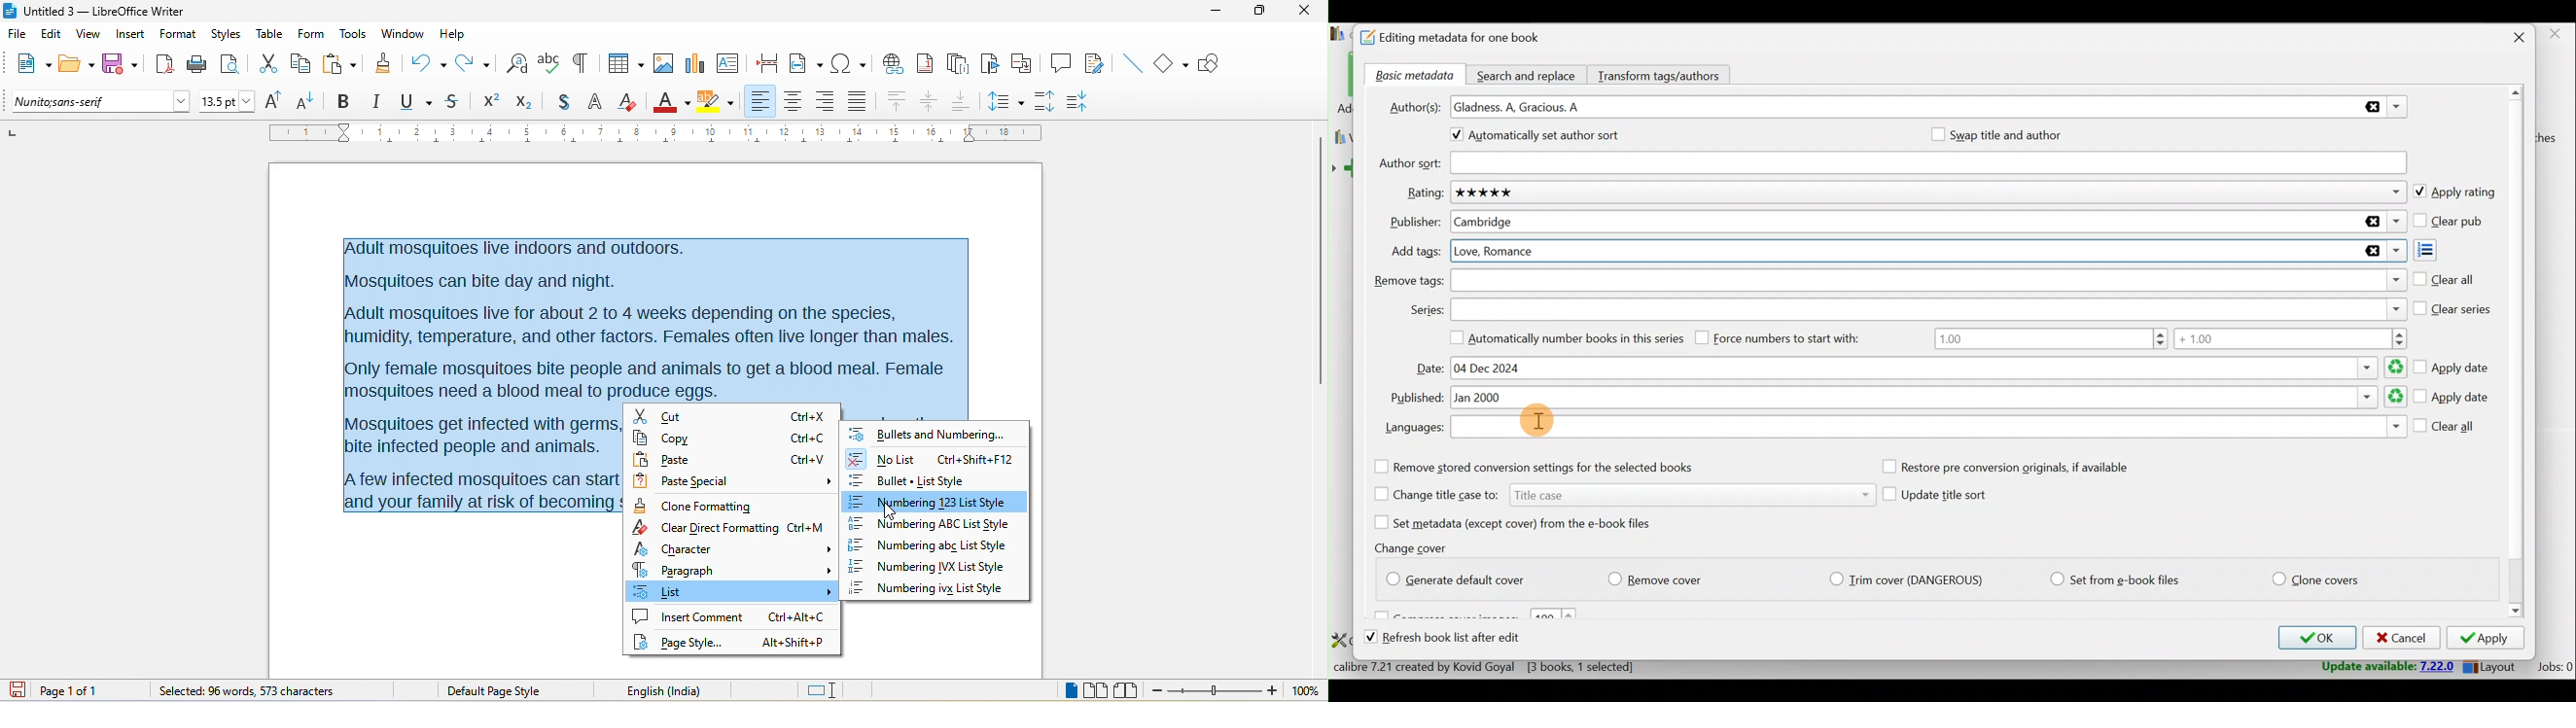 This screenshot has width=2576, height=728. What do you see at coordinates (1131, 62) in the screenshot?
I see `insert line` at bounding box center [1131, 62].